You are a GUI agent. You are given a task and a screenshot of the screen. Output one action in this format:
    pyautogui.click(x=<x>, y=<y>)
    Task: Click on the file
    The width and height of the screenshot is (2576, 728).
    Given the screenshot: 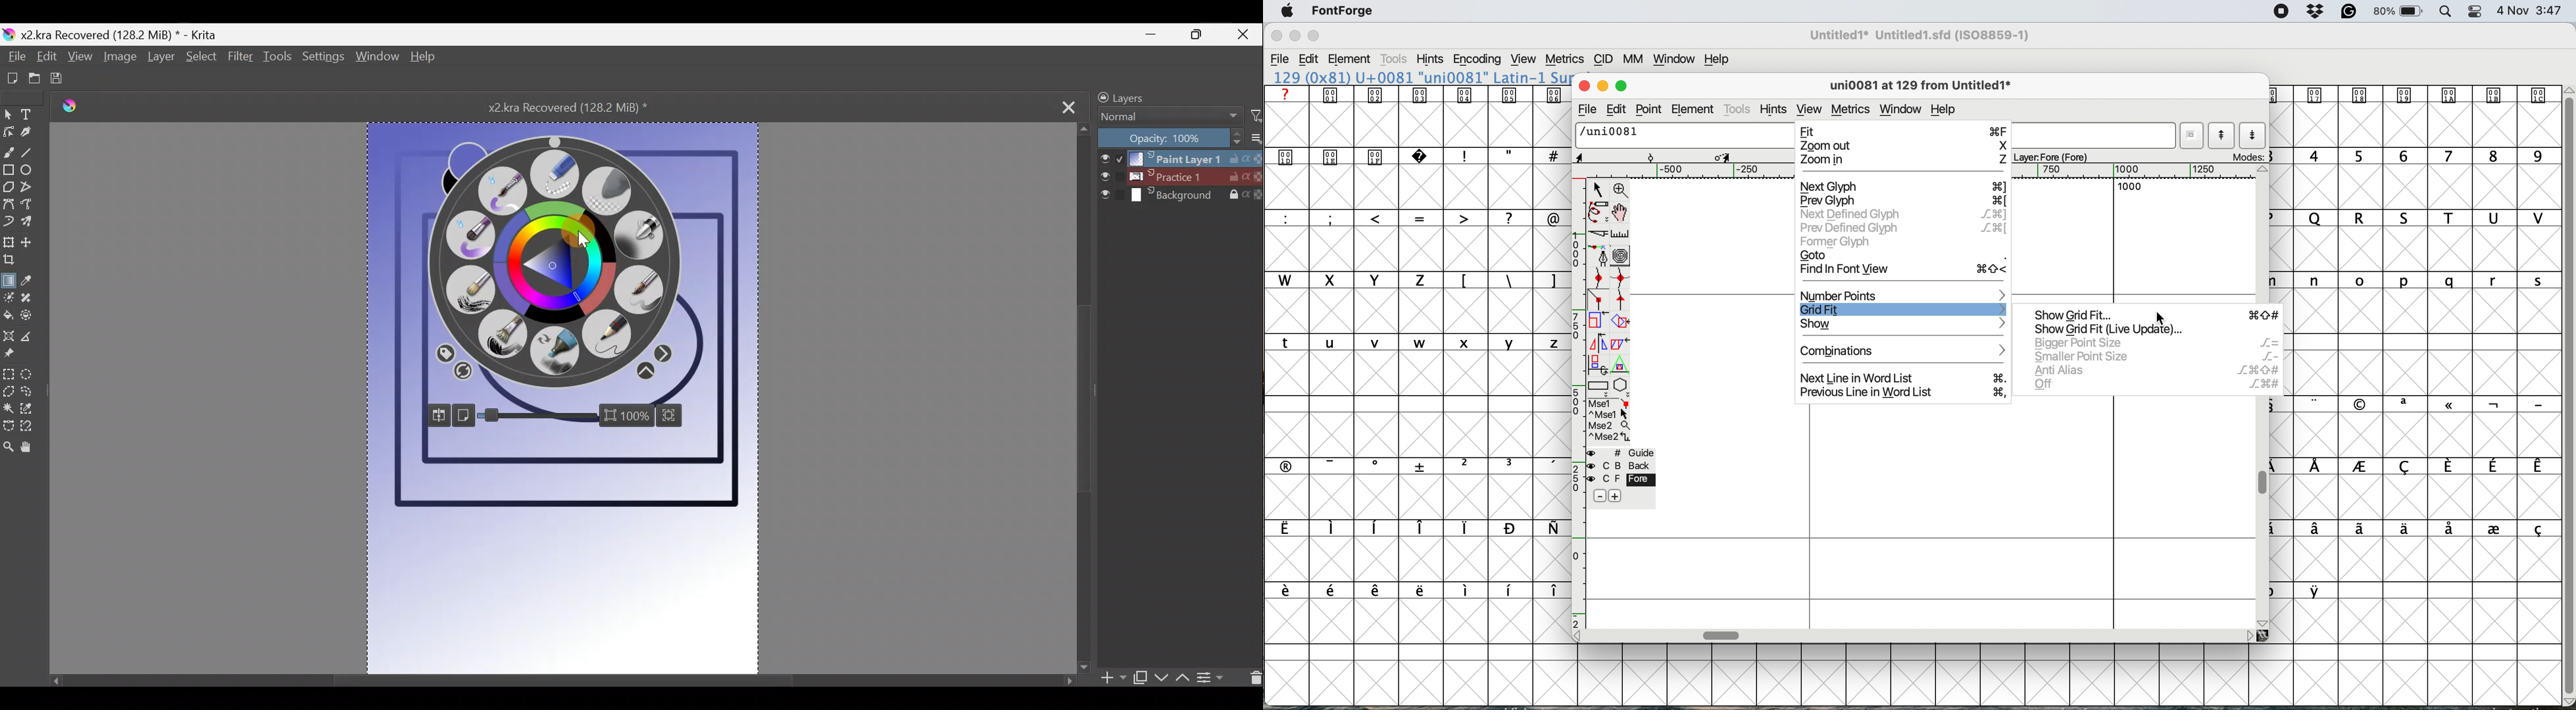 What is the action you would take?
    pyautogui.click(x=1588, y=109)
    